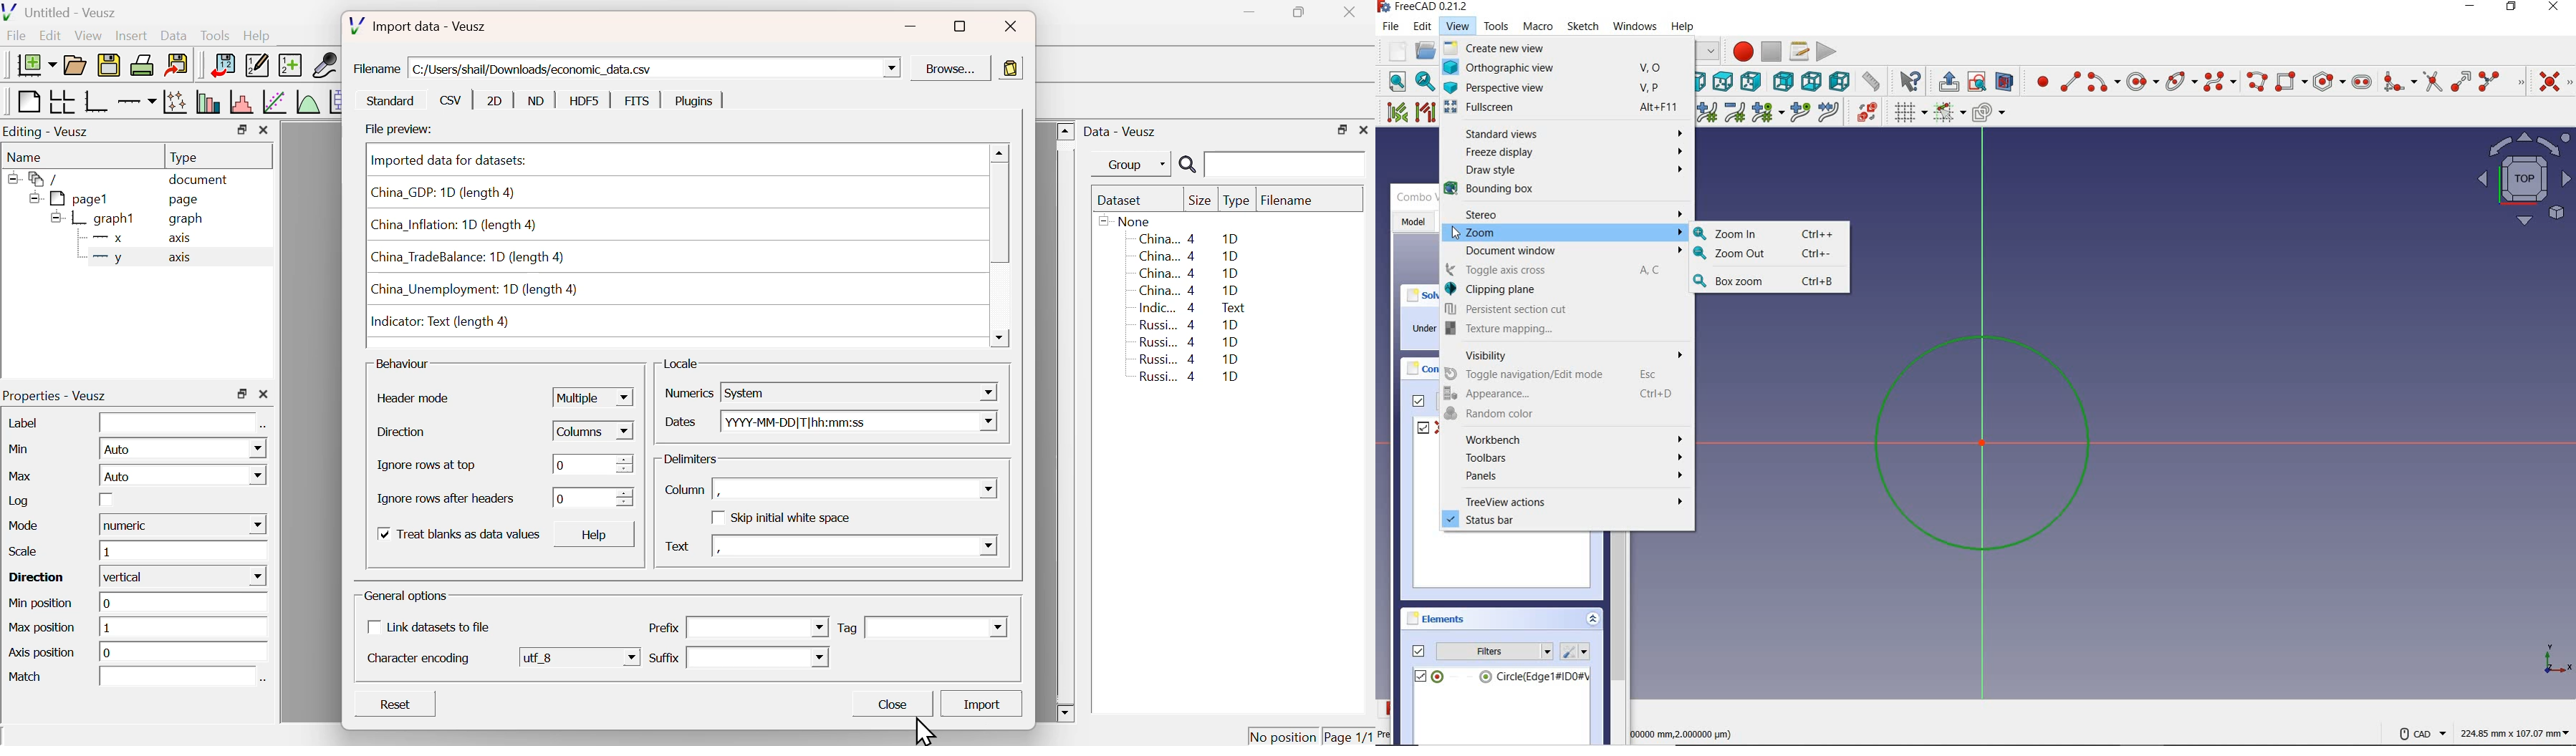  I want to click on combo view, so click(1415, 199).